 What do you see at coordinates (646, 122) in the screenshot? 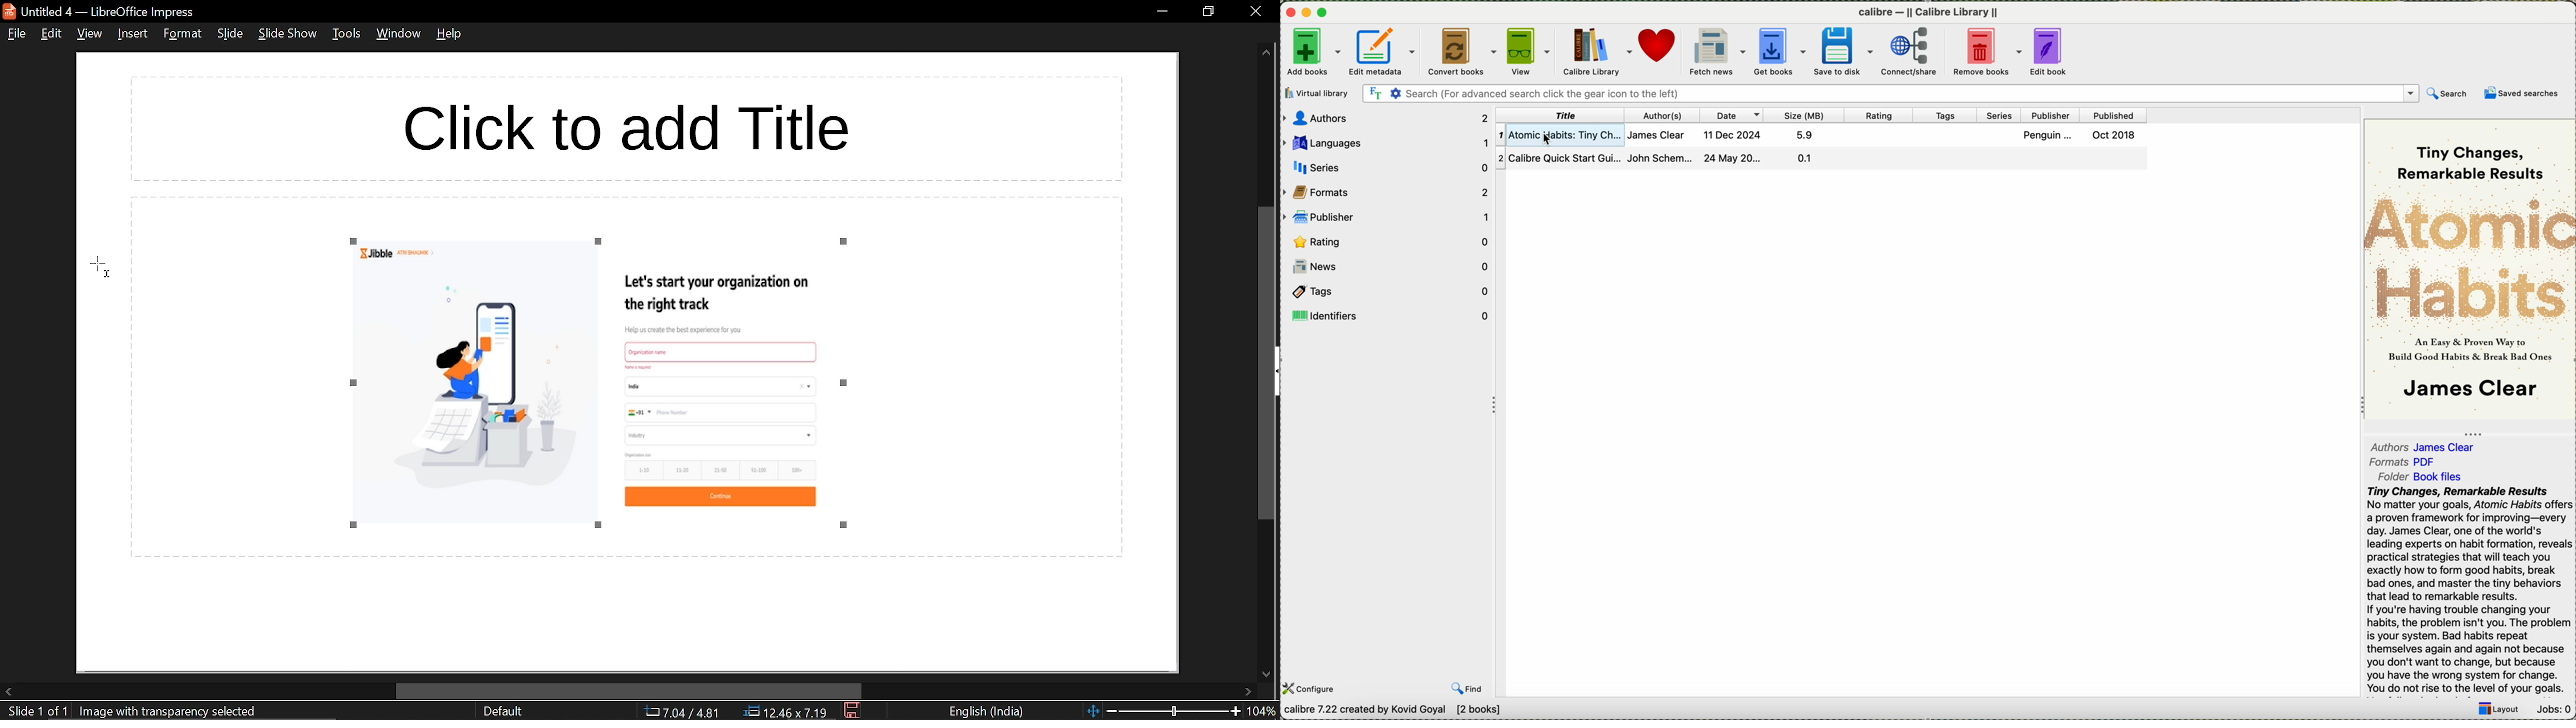
I see `space for title` at bounding box center [646, 122].